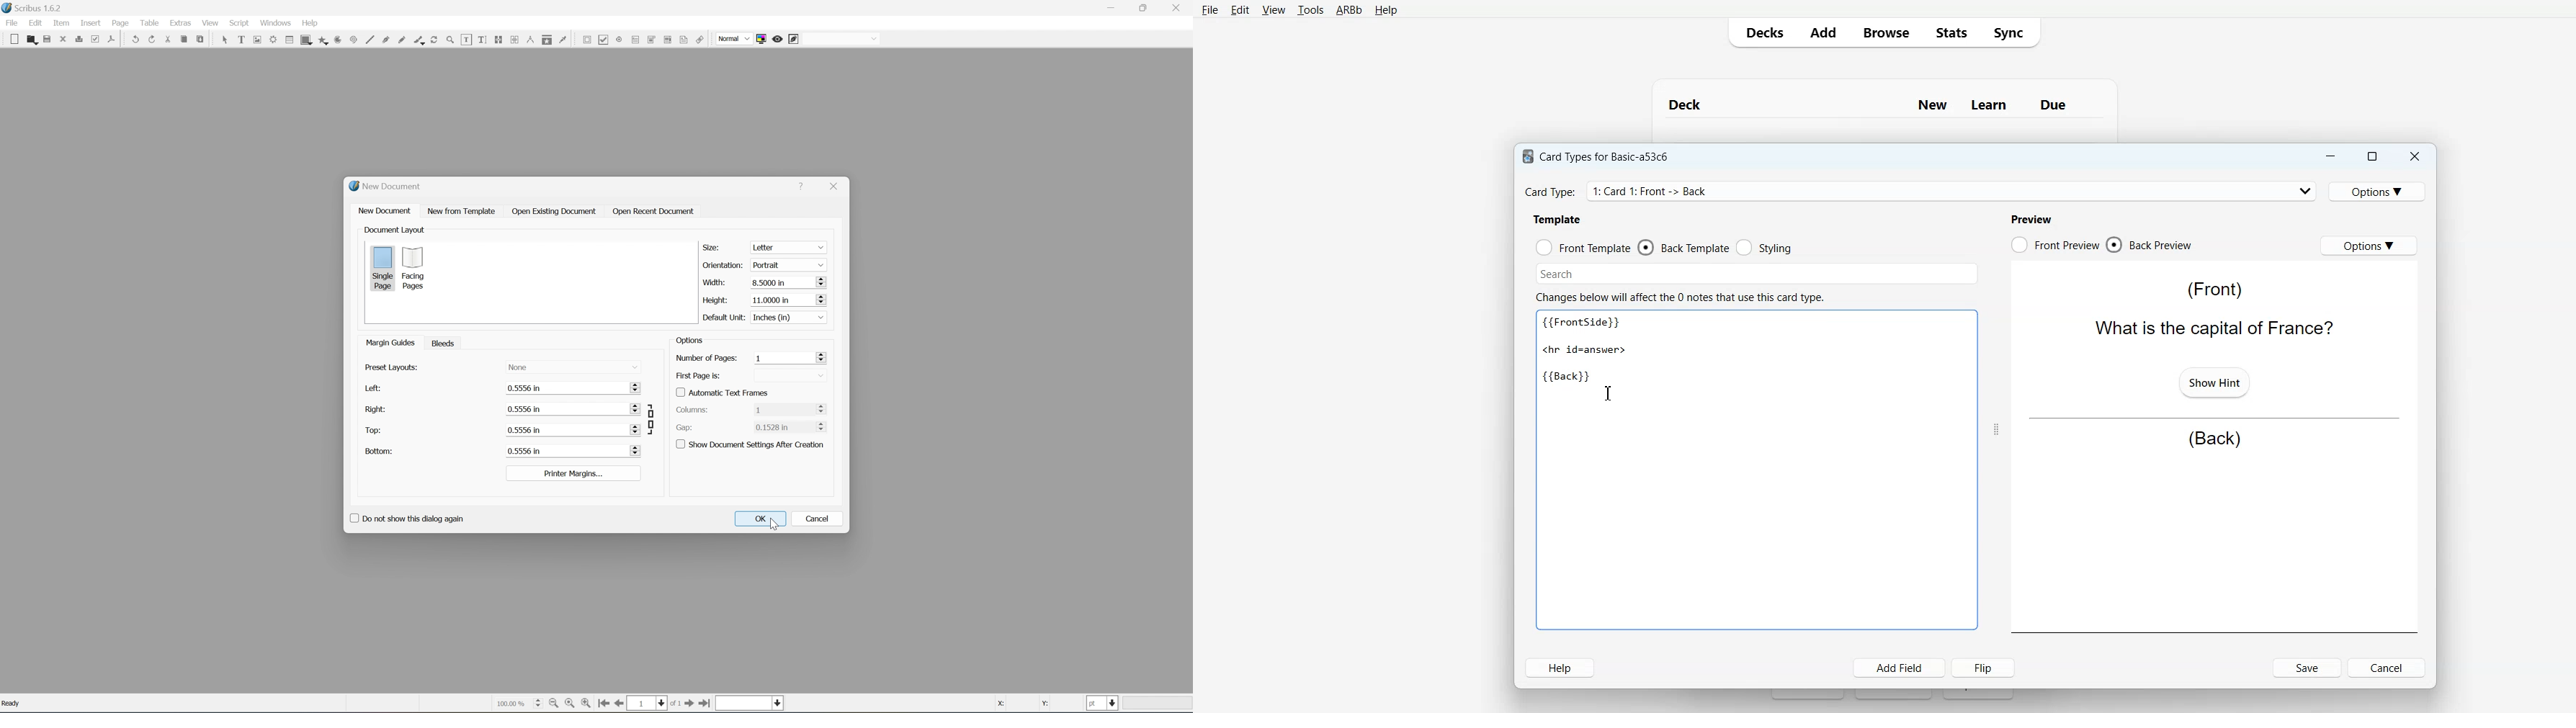 This screenshot has width=2576, height=728. Describe the element at coordinates (14, 40) in the screenshot. I see `new` at that location.